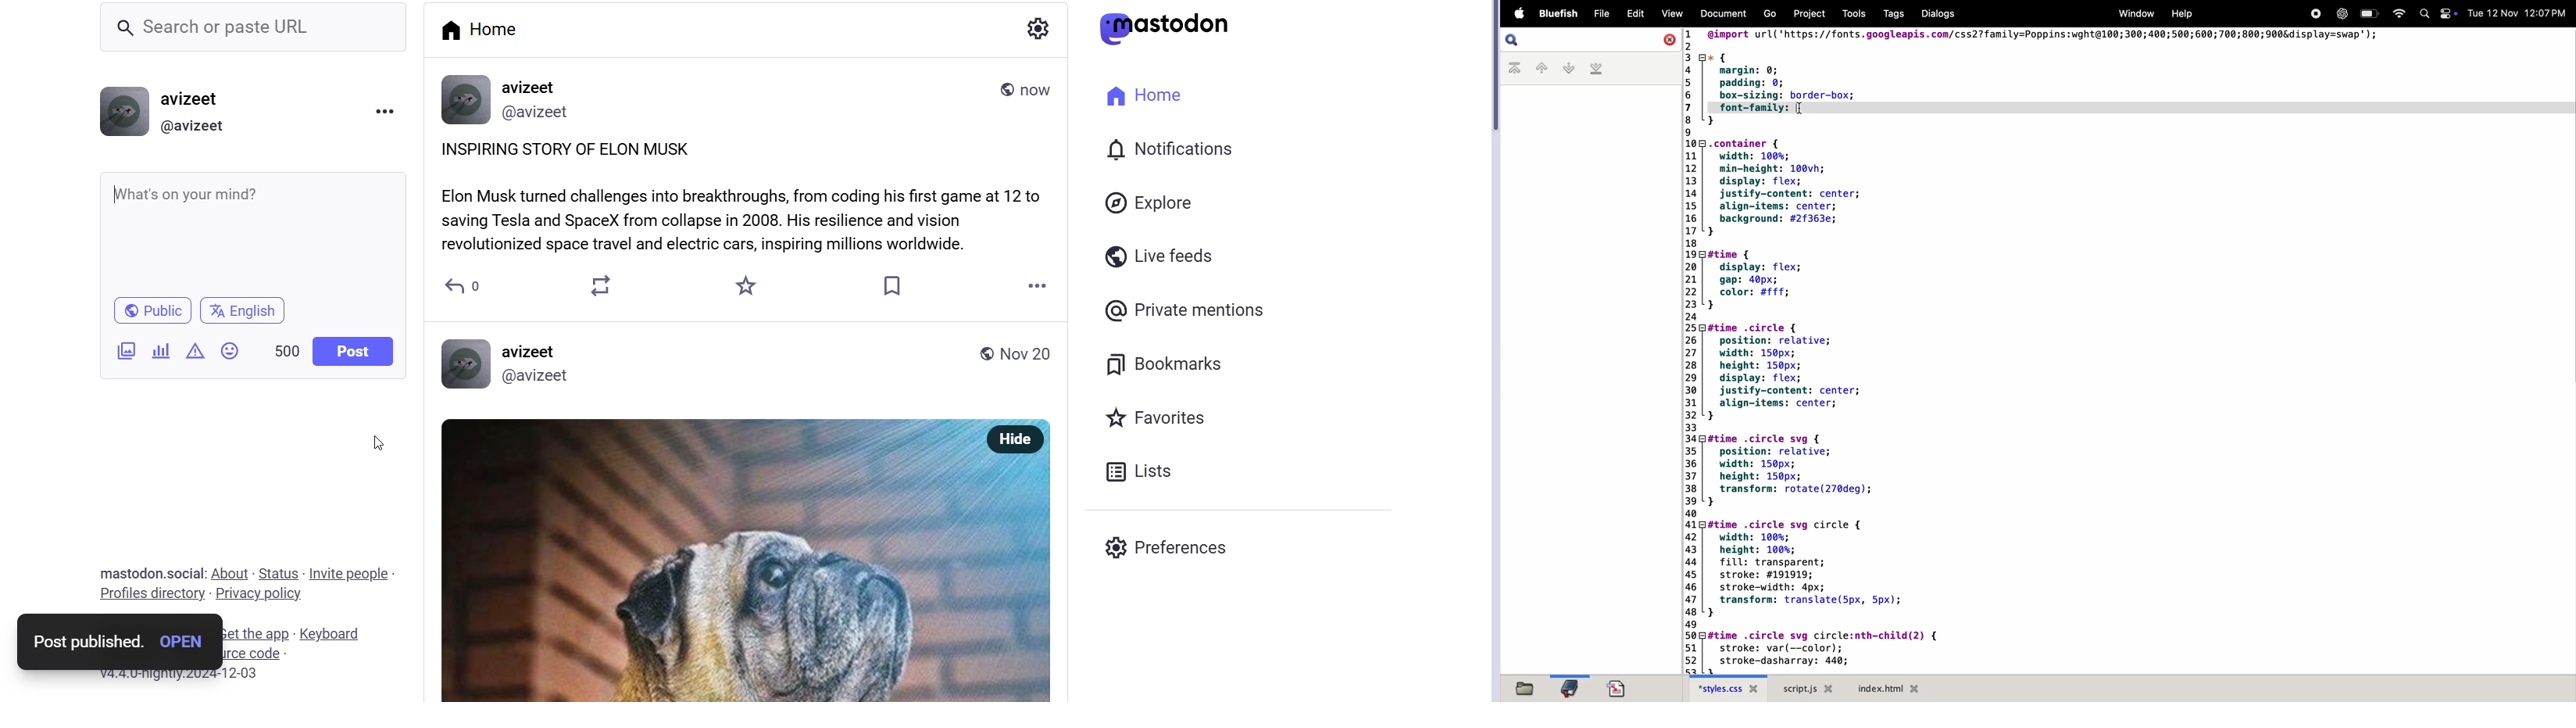  What do you see at coordinates (1560, 14) in the screenshot?
I see `bluefish` at bounding box center [1560, 14].